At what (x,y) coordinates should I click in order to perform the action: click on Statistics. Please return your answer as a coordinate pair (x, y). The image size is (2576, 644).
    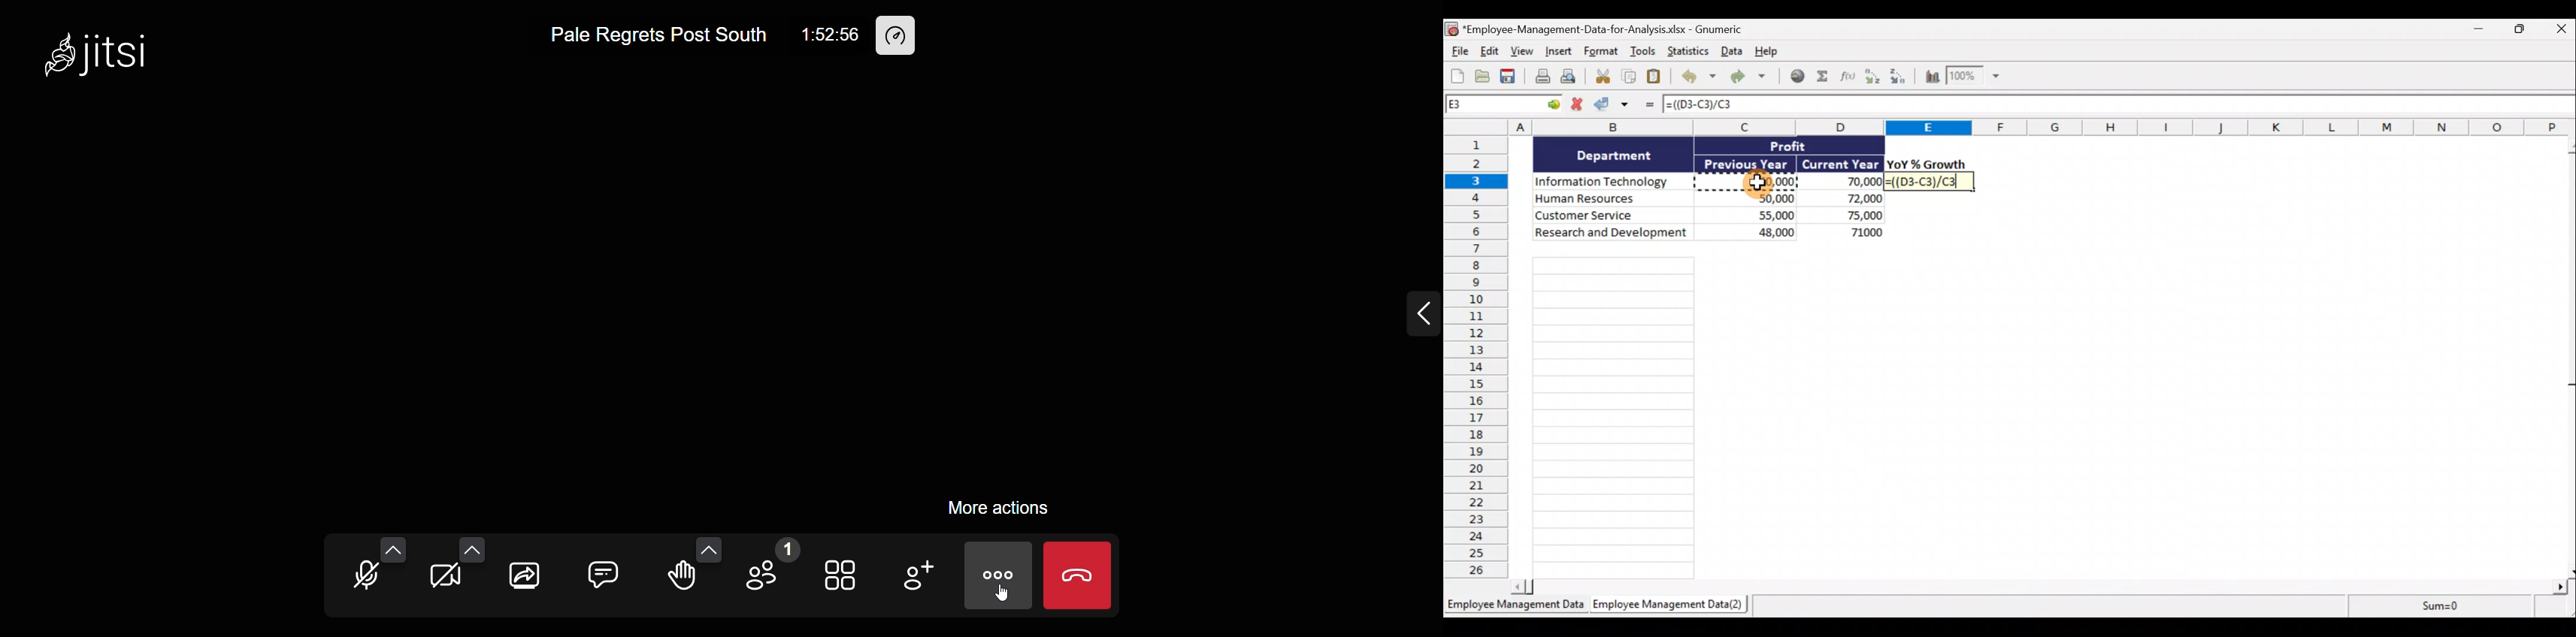
    Looking at the image, I should click on (1686, 51).